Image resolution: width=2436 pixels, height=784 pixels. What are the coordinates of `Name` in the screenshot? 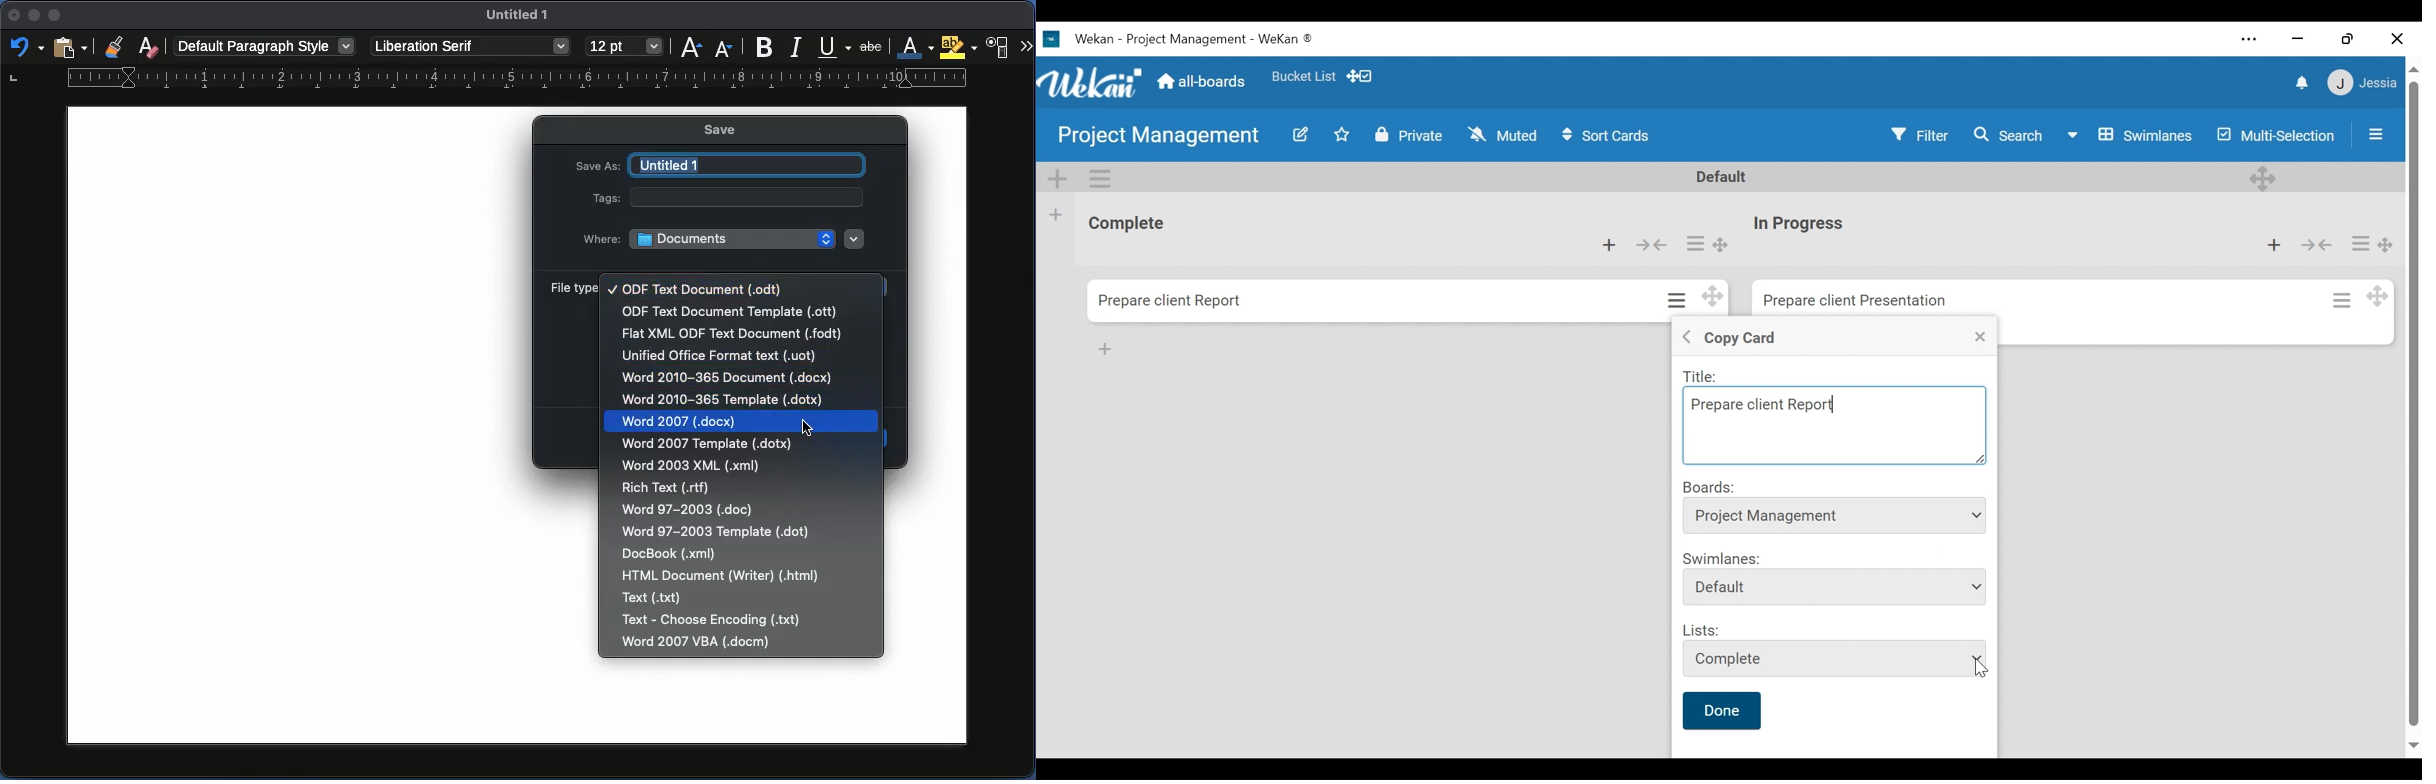 It's located at (521, 18).